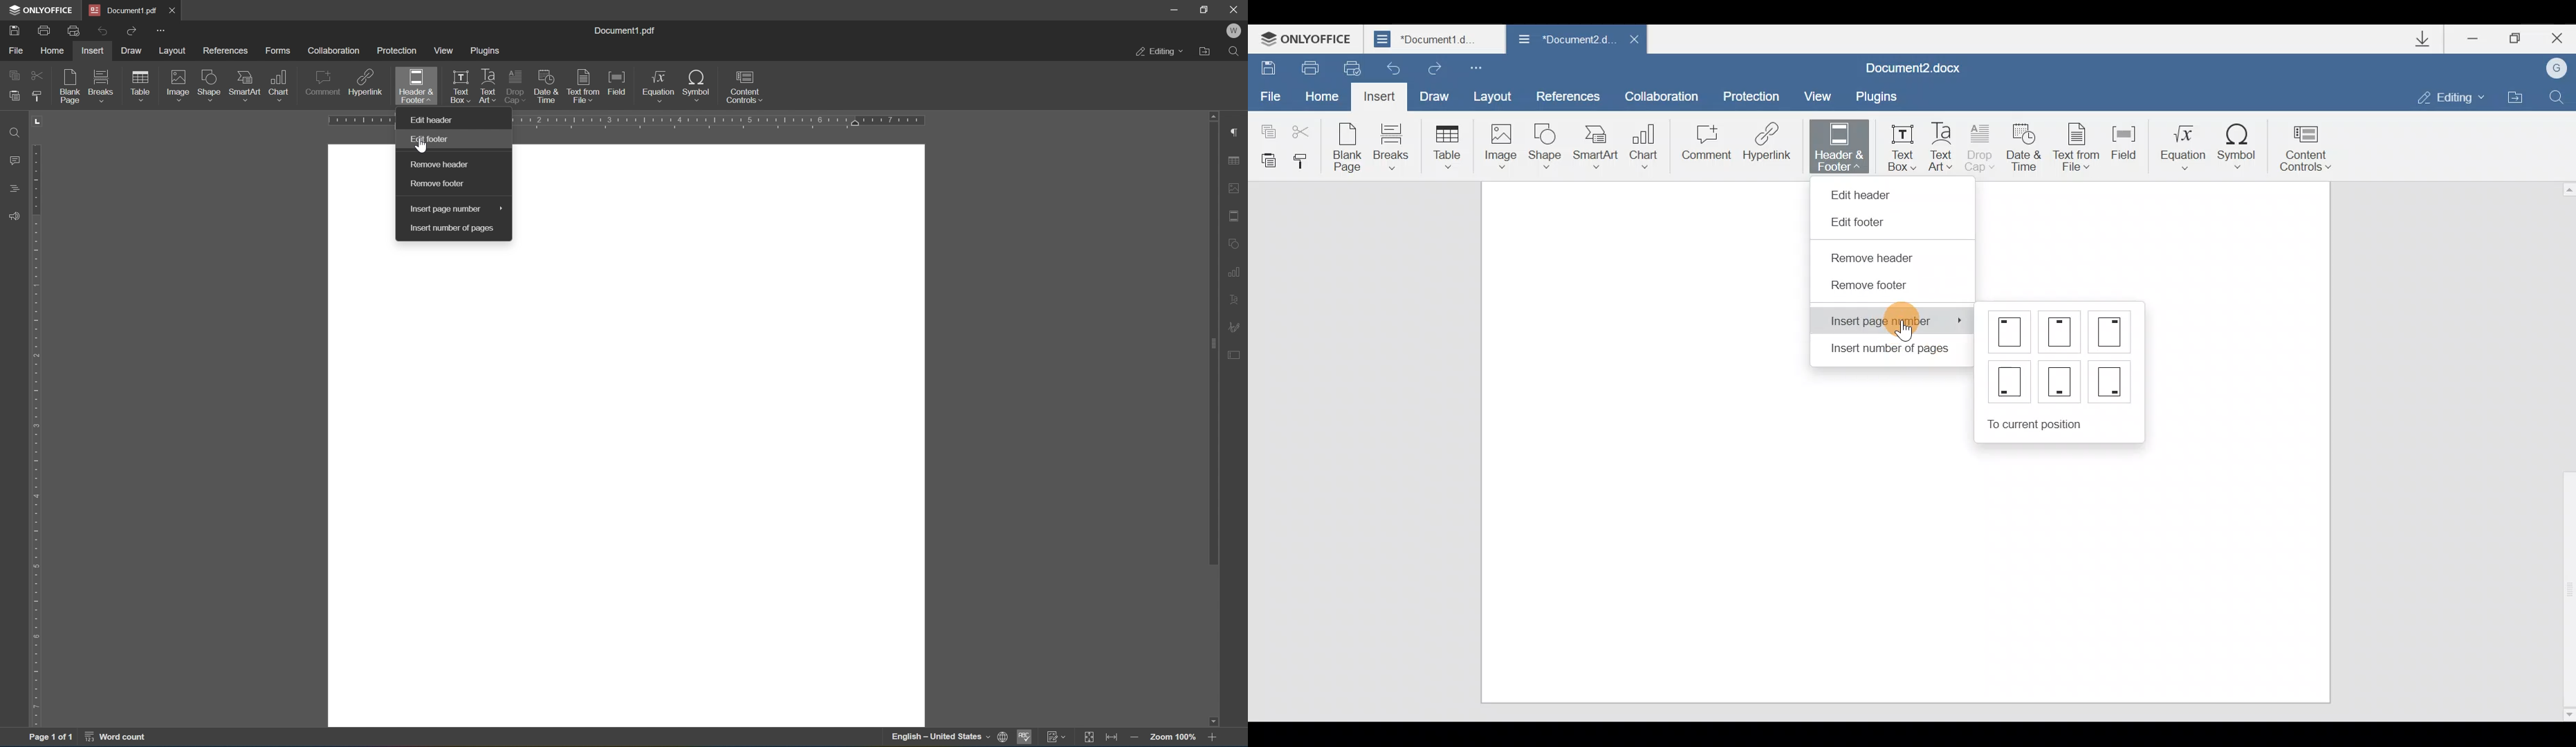  I want to click on zoom 100%, so click(1172, 737).